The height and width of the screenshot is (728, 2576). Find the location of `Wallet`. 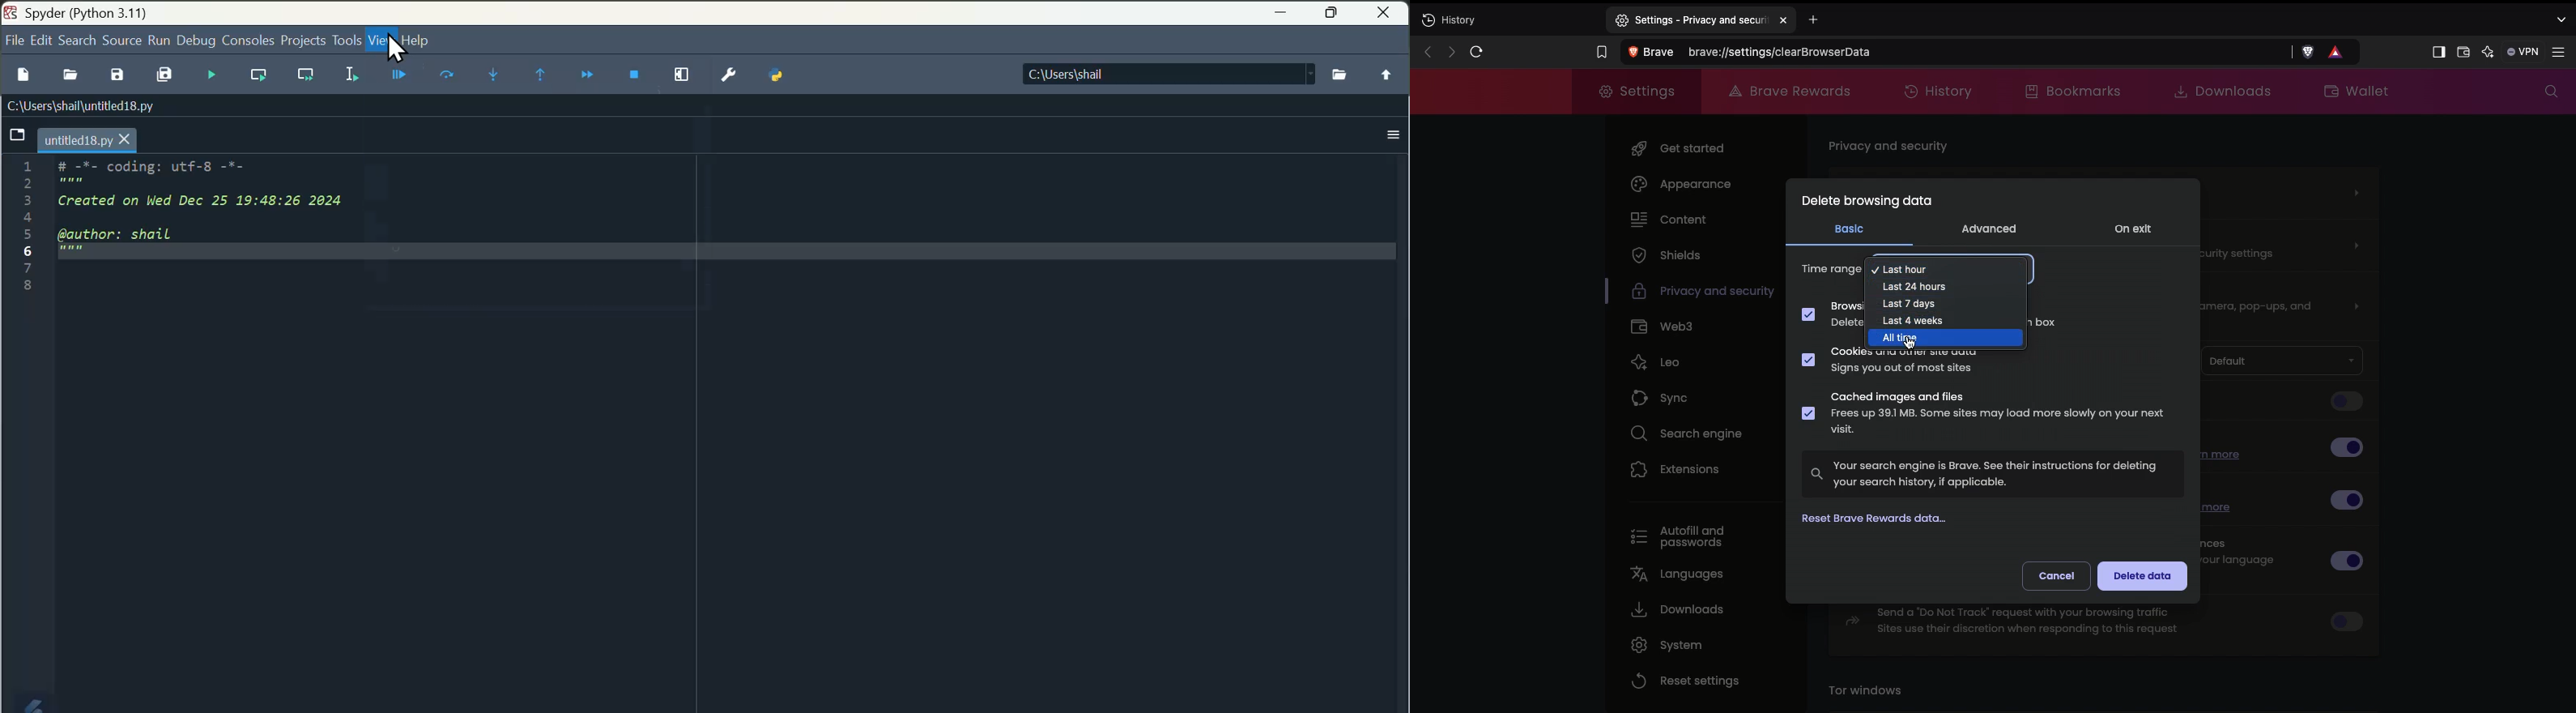

Wallet is located at coordinates (2462, 53).